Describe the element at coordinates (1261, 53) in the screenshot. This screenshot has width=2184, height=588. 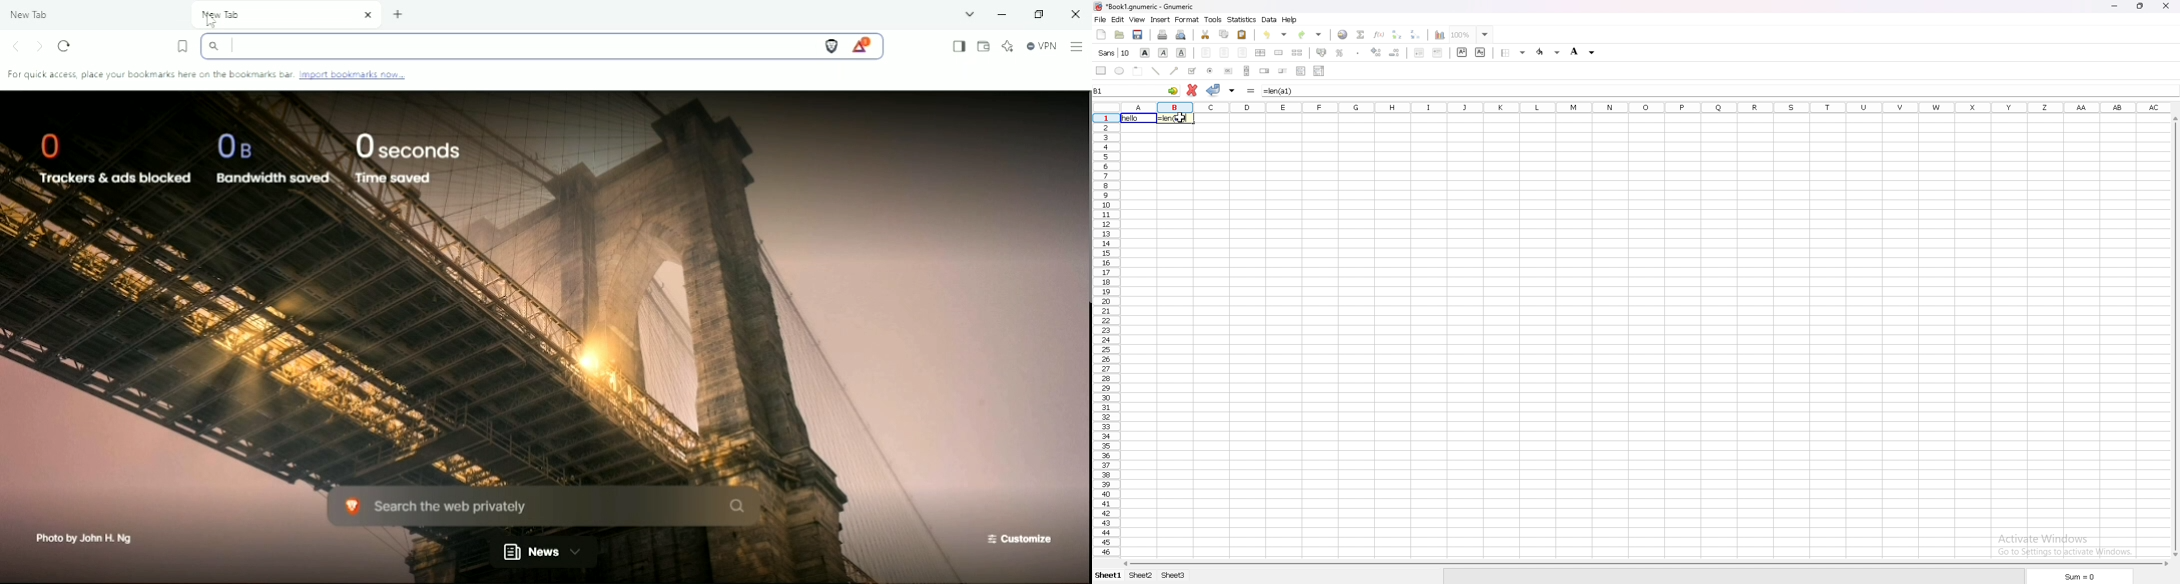
I see `center horizontal` at that location.